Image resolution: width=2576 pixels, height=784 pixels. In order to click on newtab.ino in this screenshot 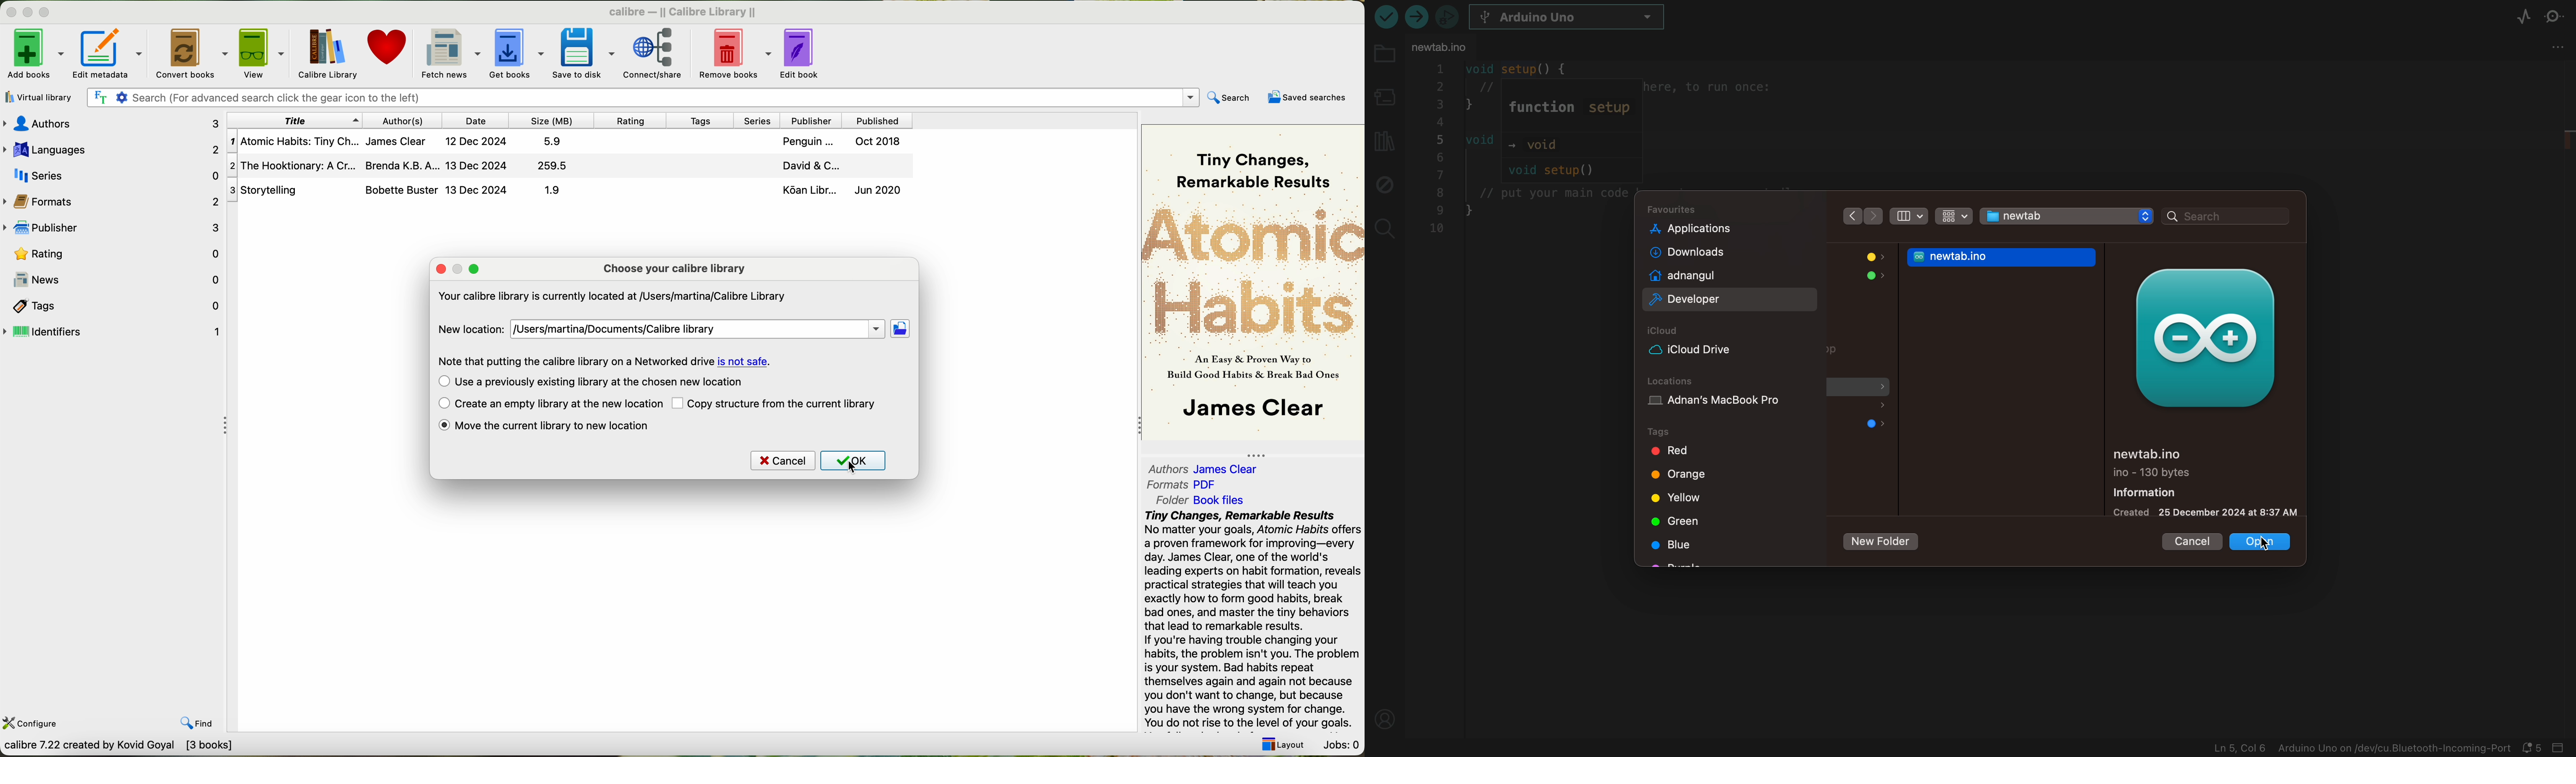, I will do `click(2004, 257)`.